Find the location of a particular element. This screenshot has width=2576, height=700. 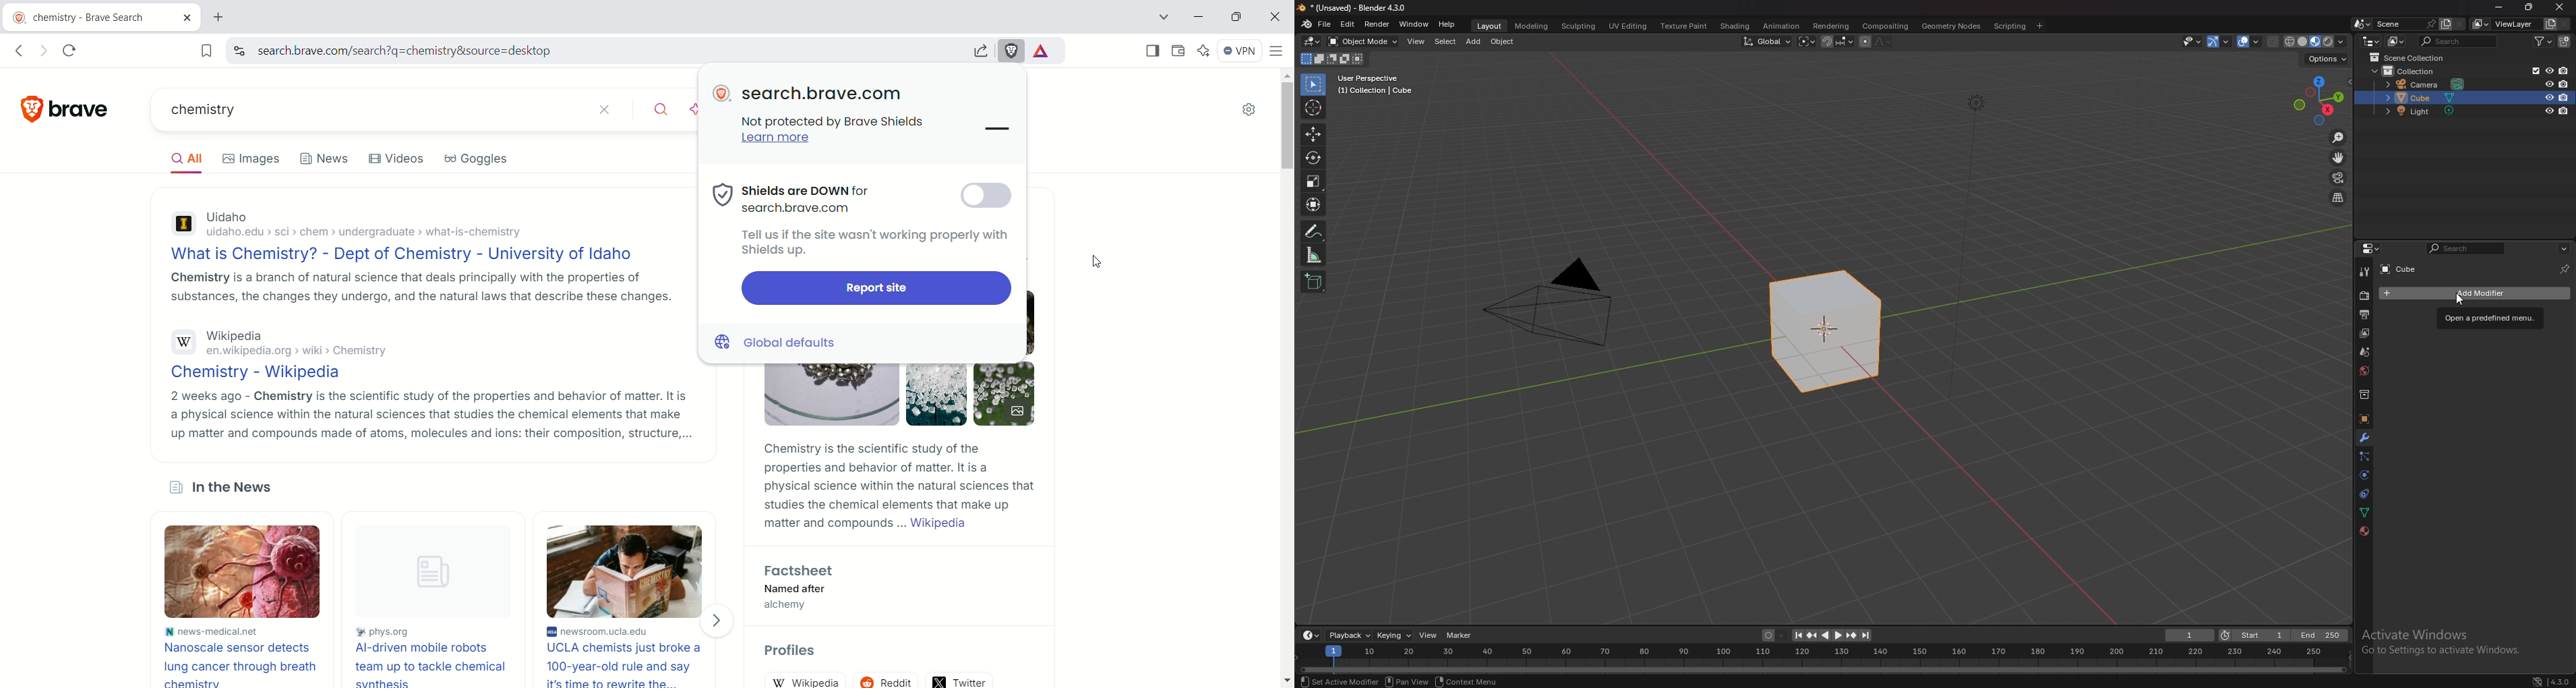

toggle xray is located at coordinates (2274, 41).